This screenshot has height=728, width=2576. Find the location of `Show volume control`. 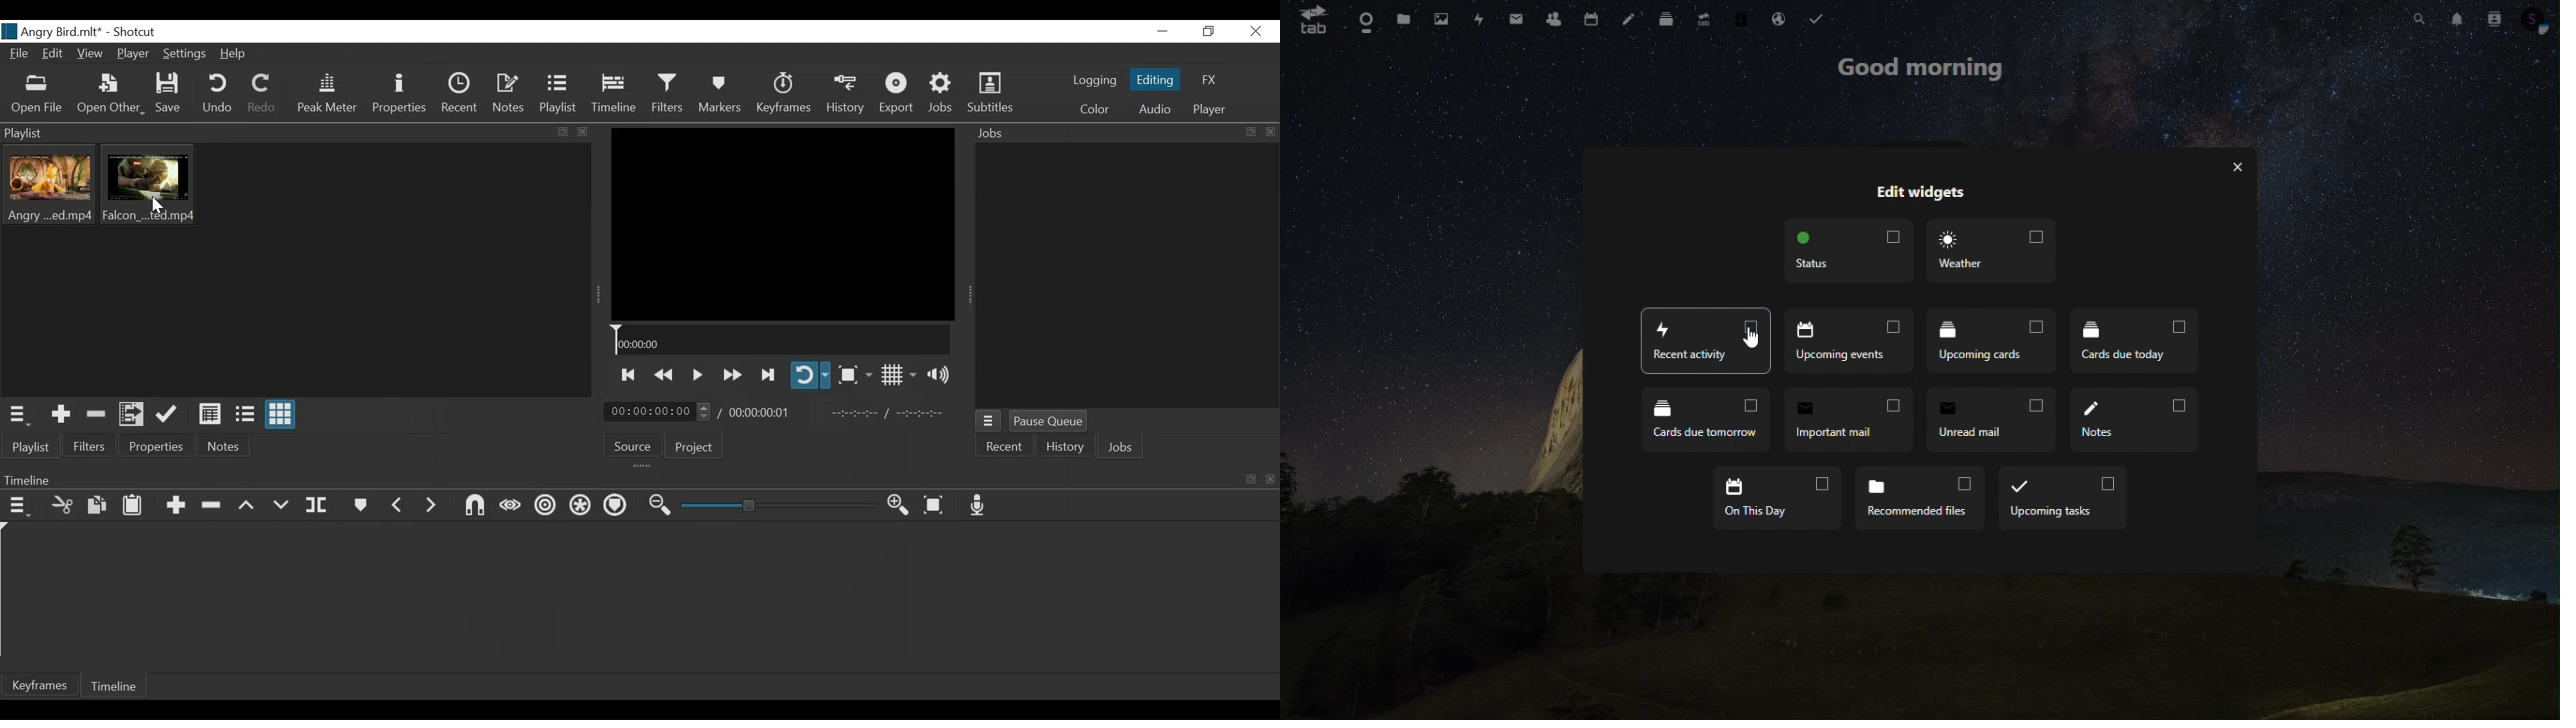

Show volume control is located at coordinates (943, 375).